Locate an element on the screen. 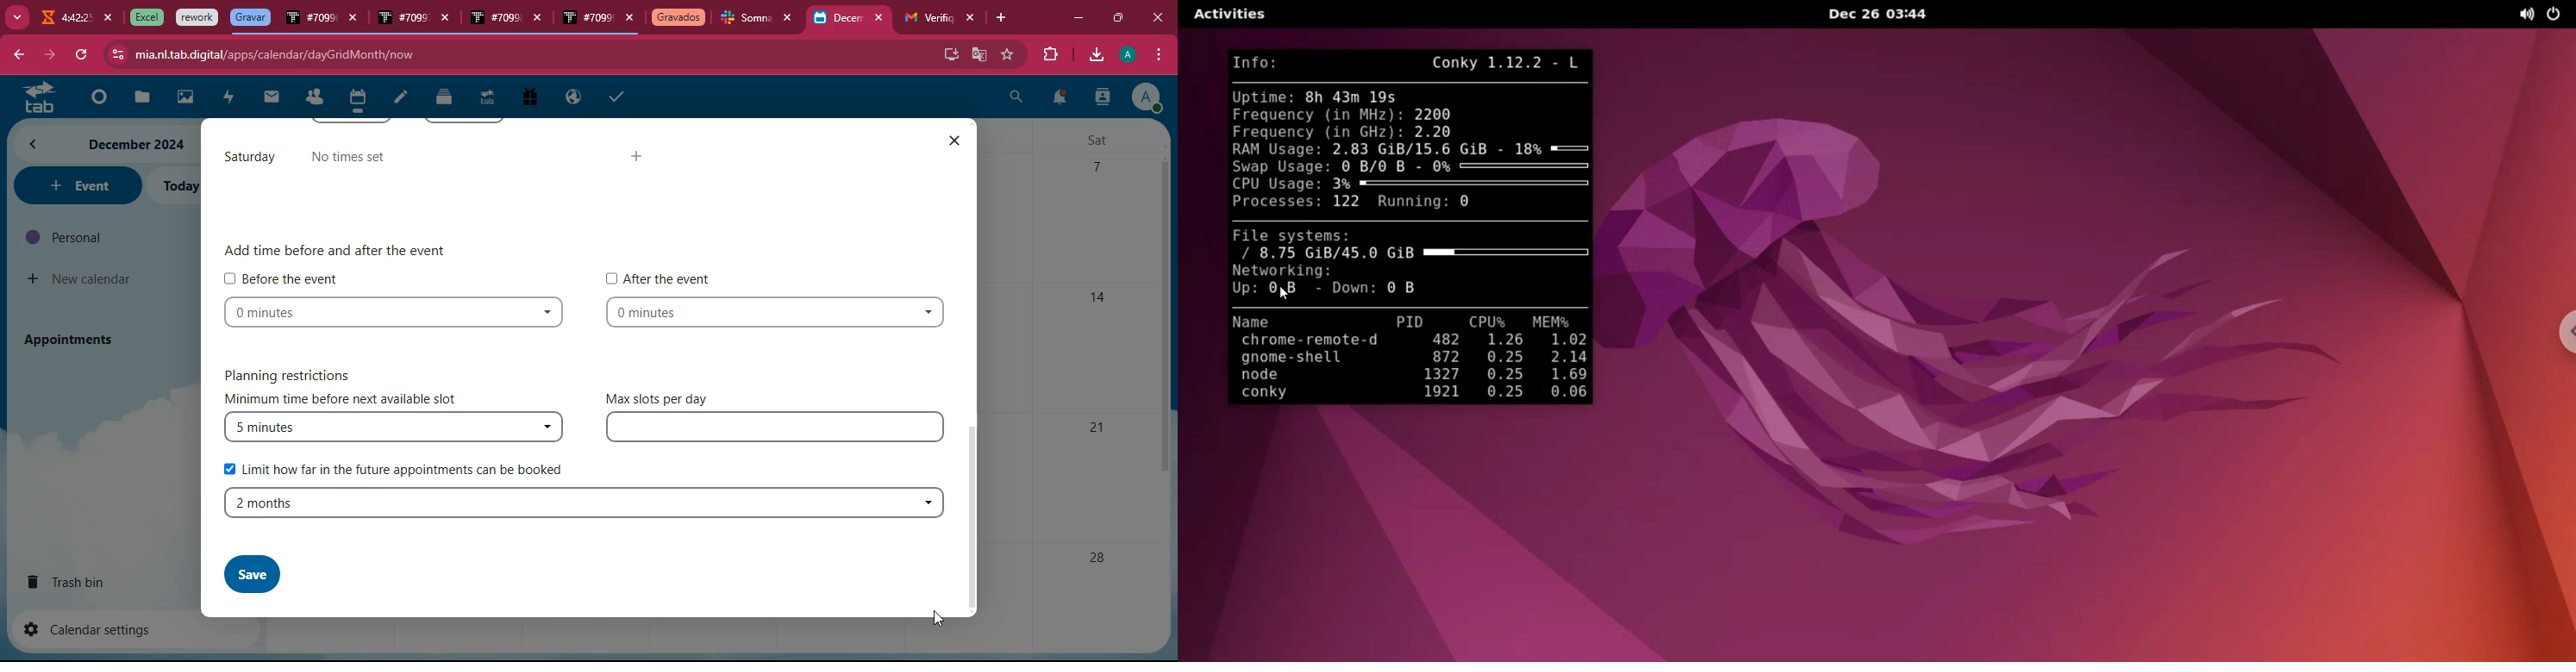 The width and height of the screenshot is (2576, 672). minimize is located at coordinates (1078, 19).